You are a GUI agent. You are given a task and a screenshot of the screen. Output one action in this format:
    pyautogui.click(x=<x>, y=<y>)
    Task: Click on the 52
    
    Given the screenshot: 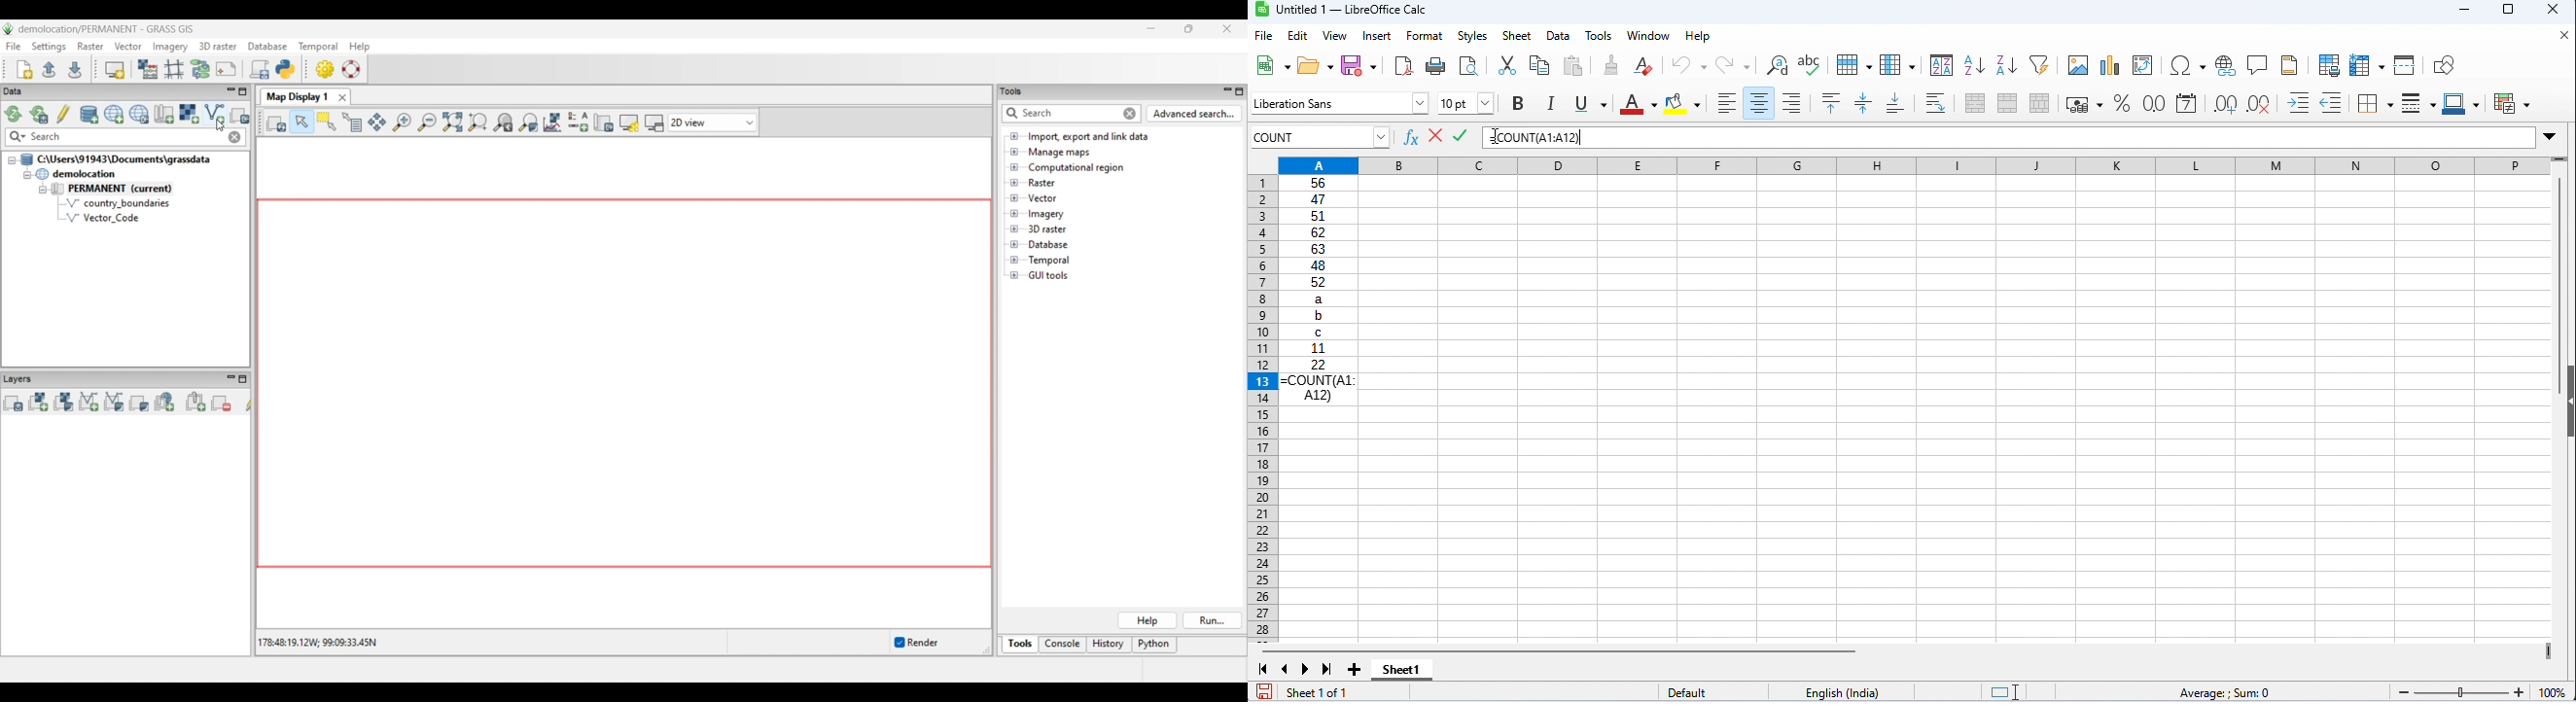 What is the action you would take?
    pyautogui.click(x=1319, y=282)
    